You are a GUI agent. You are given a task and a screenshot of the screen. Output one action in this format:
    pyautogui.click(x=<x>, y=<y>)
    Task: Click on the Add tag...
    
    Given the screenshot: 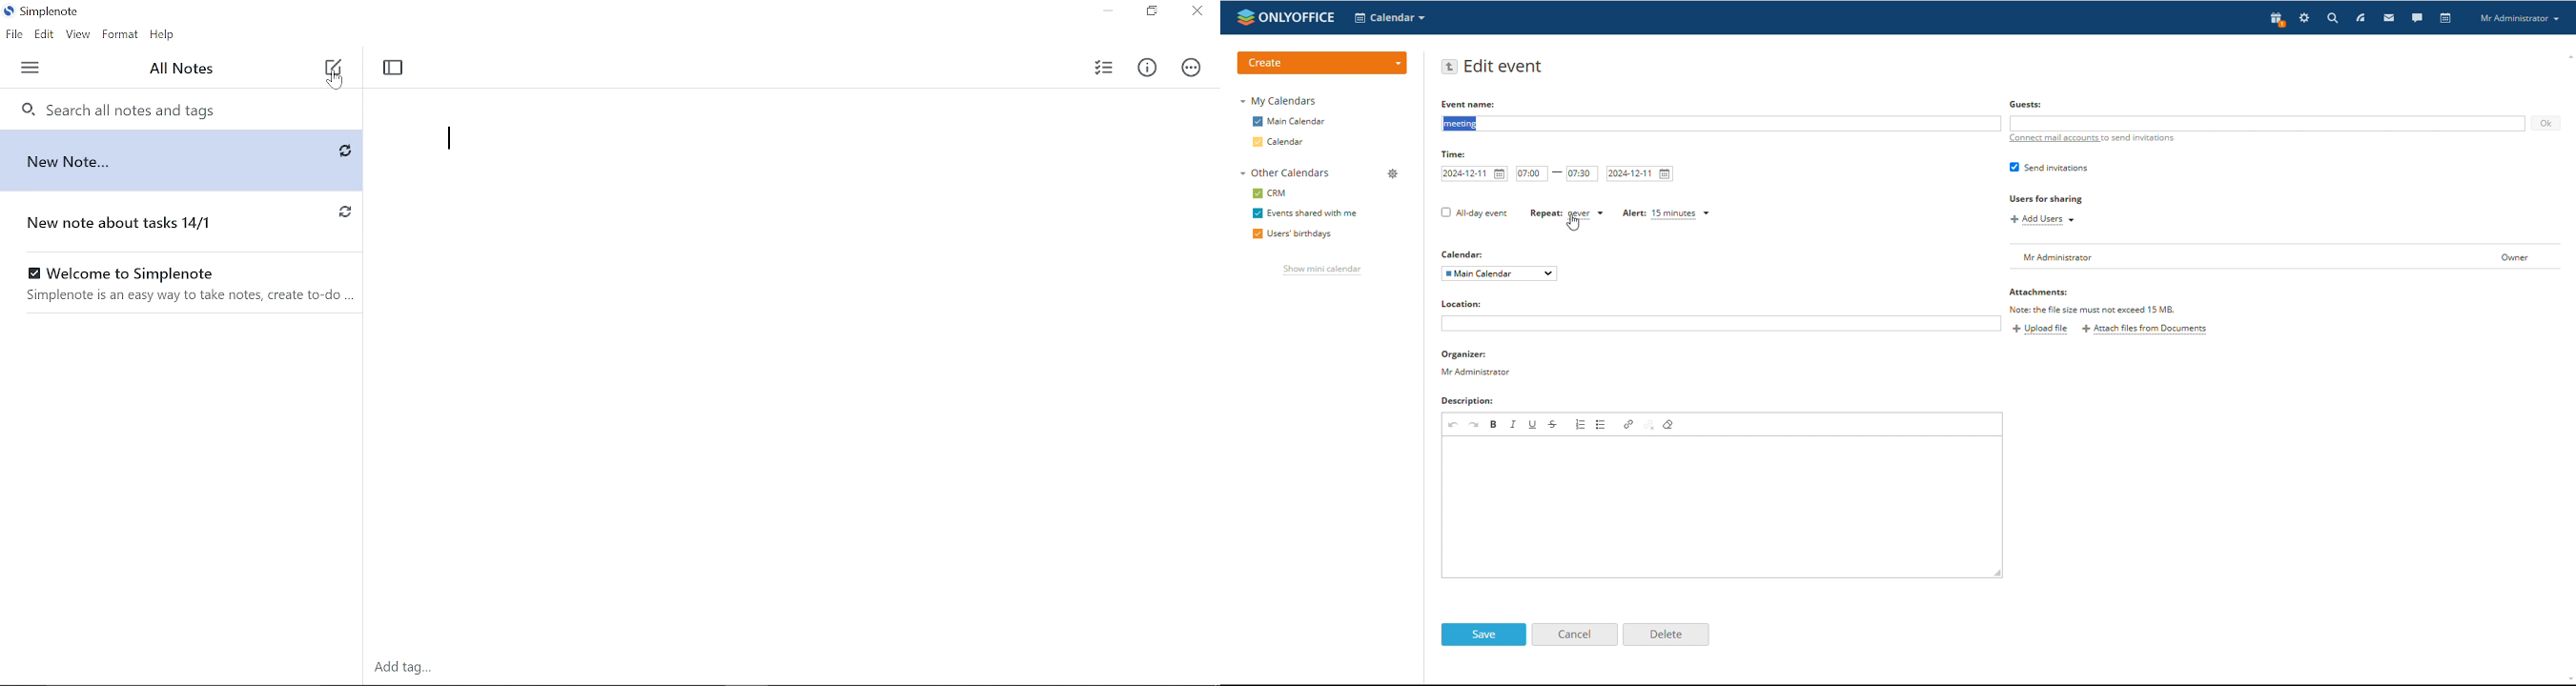 What is the action you would take?
    pyautogui.click(x=412, y=666)
    